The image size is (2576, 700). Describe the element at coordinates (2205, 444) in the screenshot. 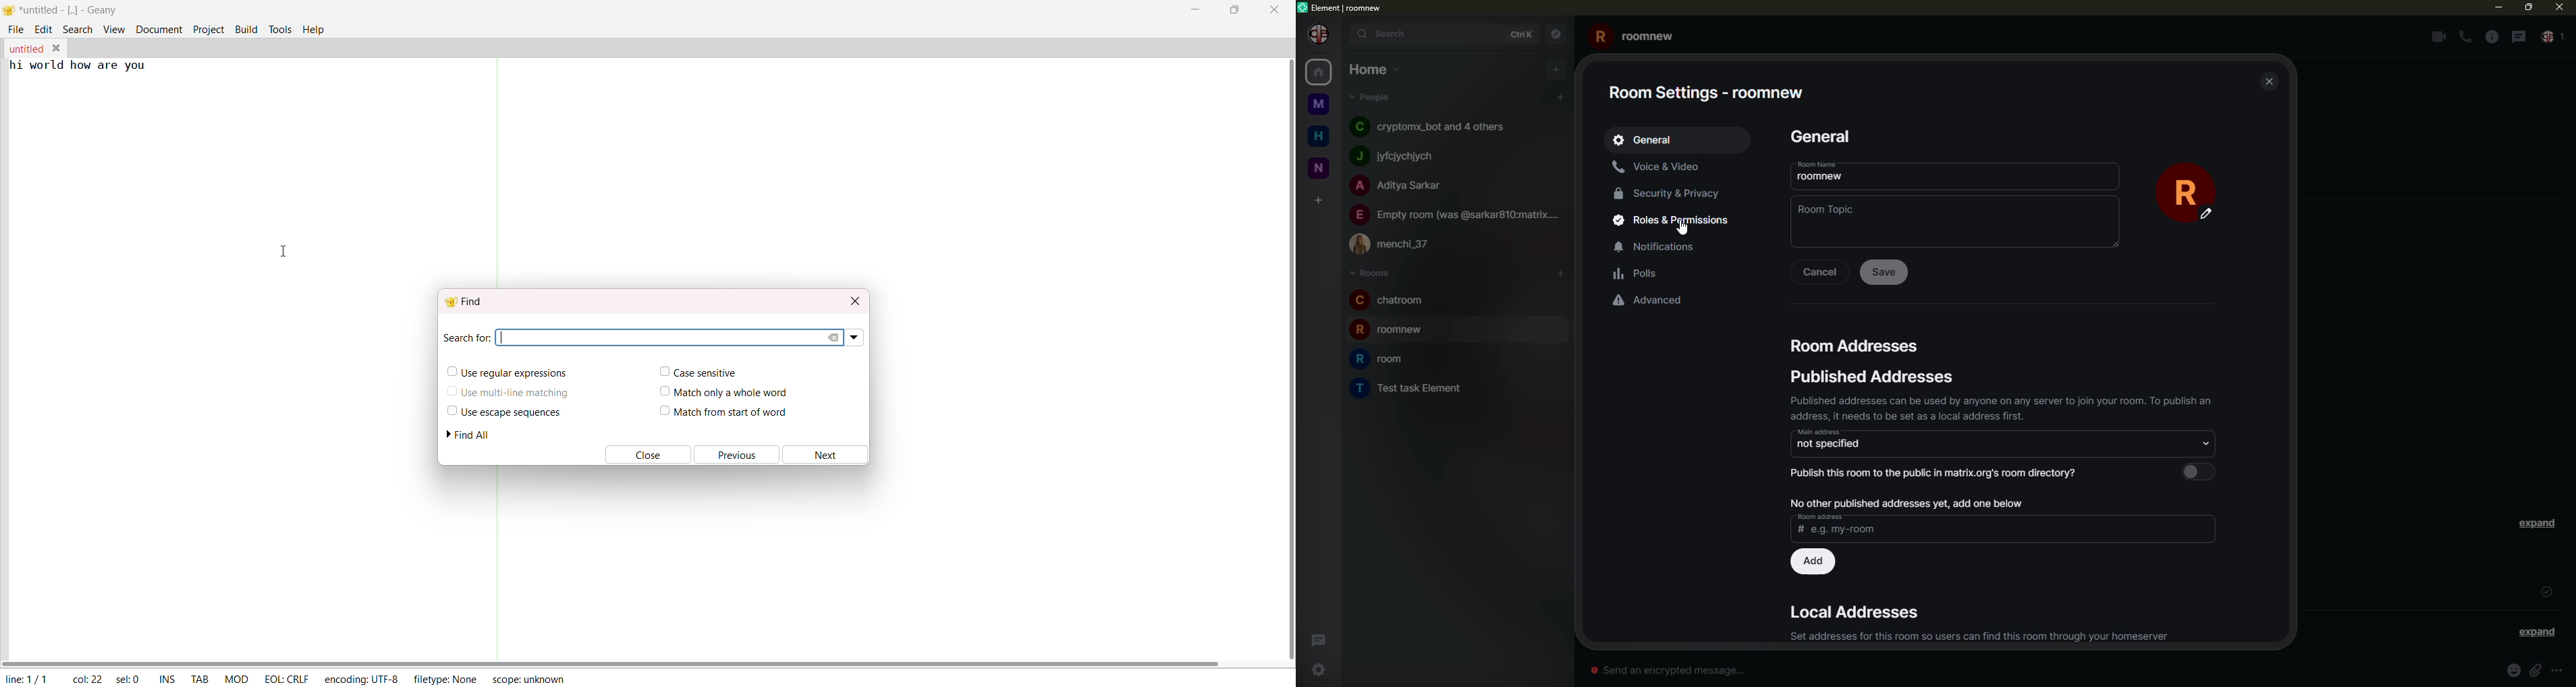

I see `select` at that location.